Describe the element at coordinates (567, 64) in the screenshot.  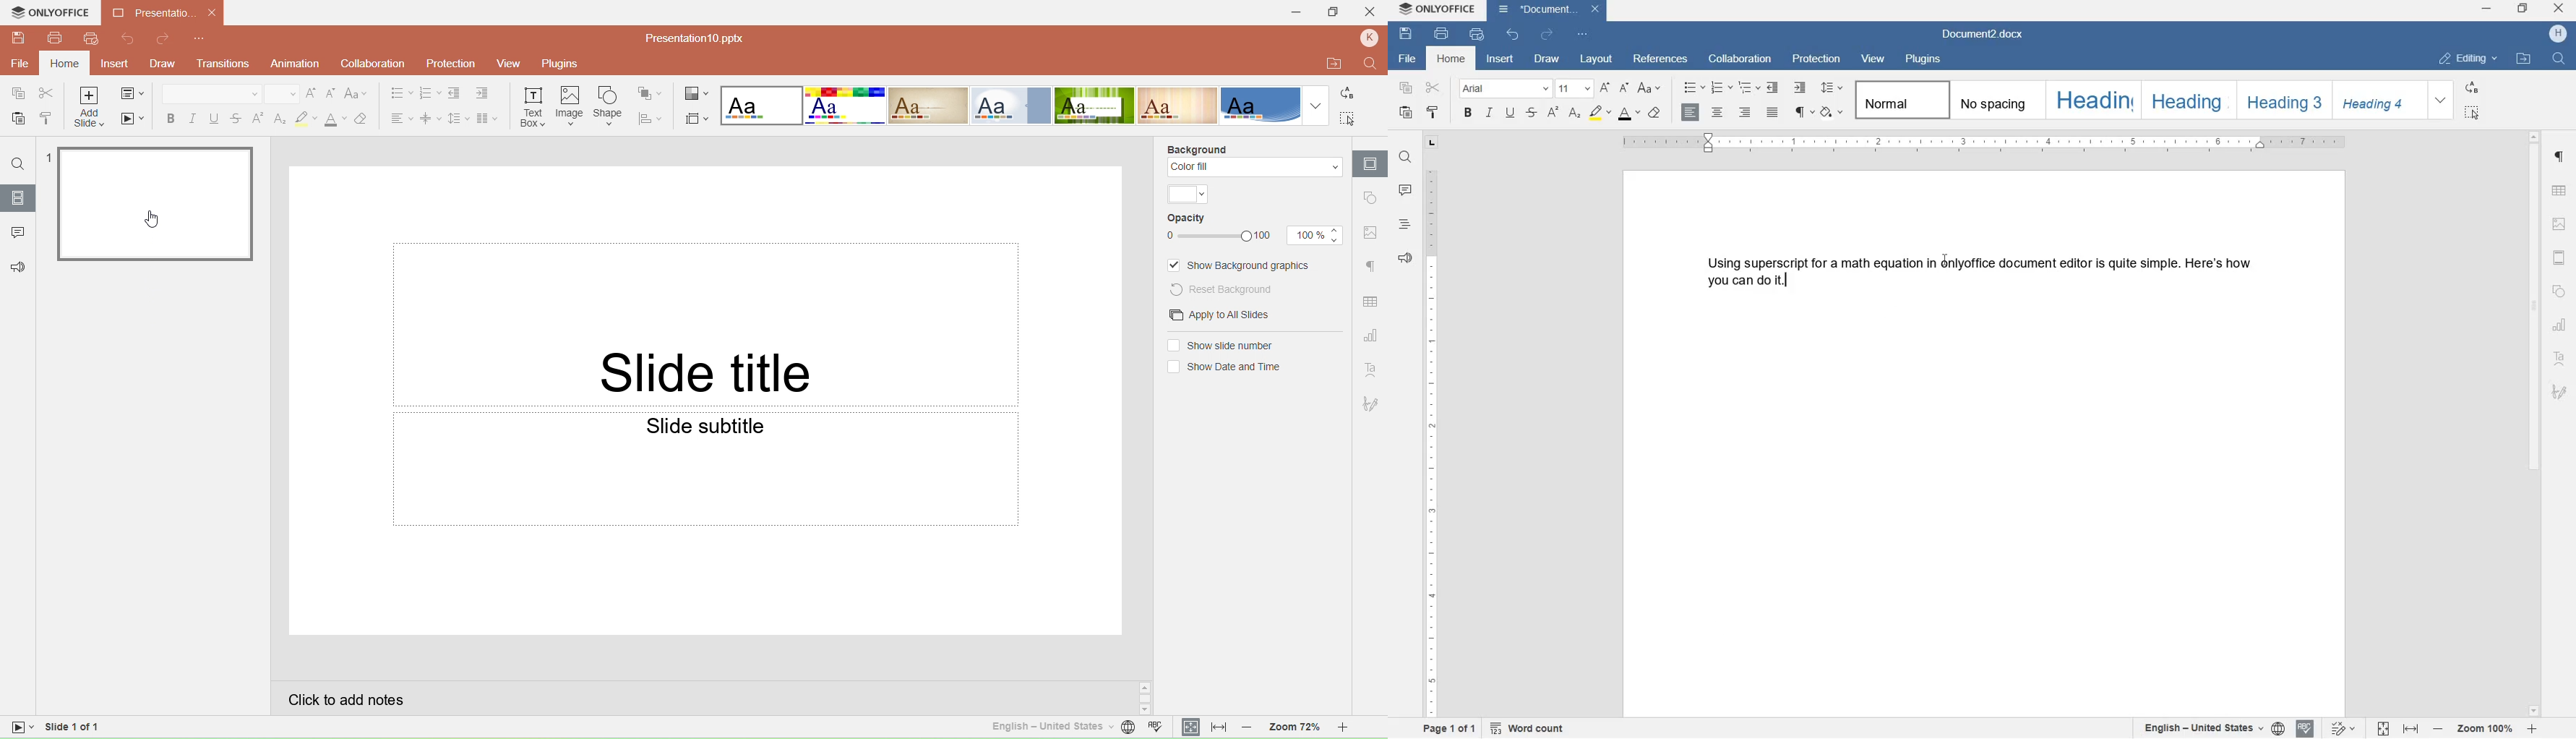
I see `Plugins` at that location.